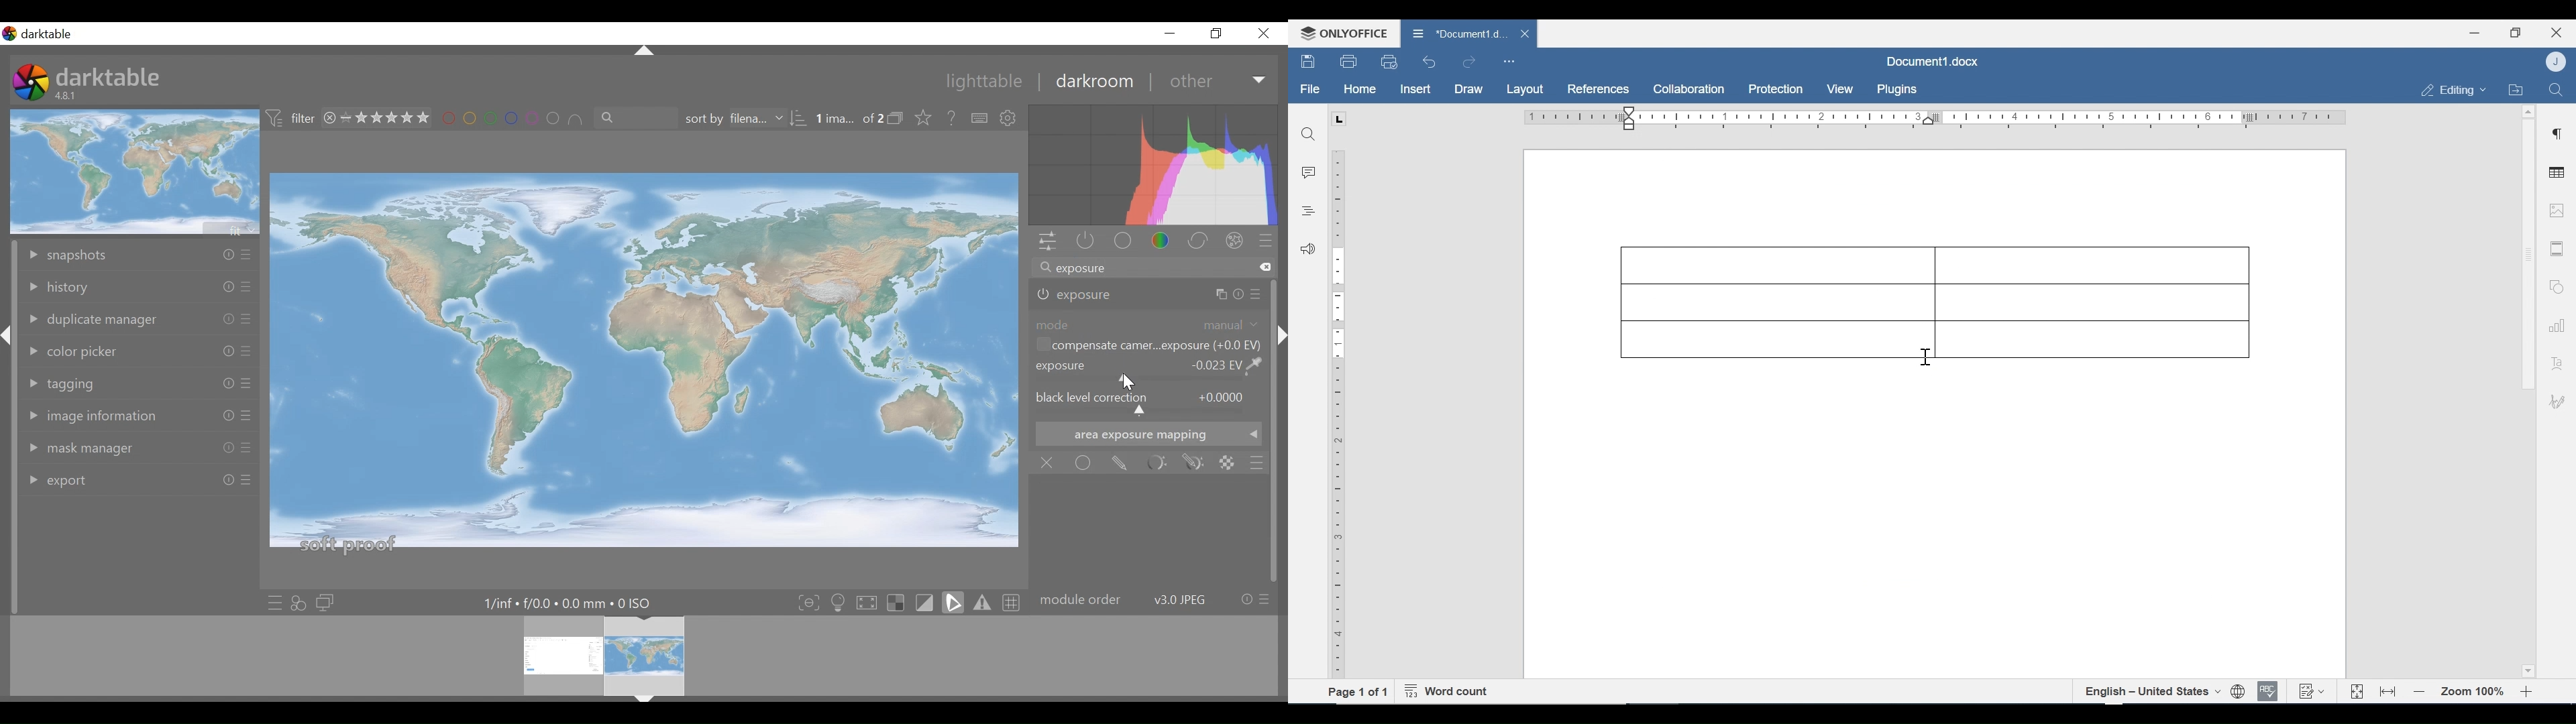  I want to click on raster mask , so click(1227, 463).